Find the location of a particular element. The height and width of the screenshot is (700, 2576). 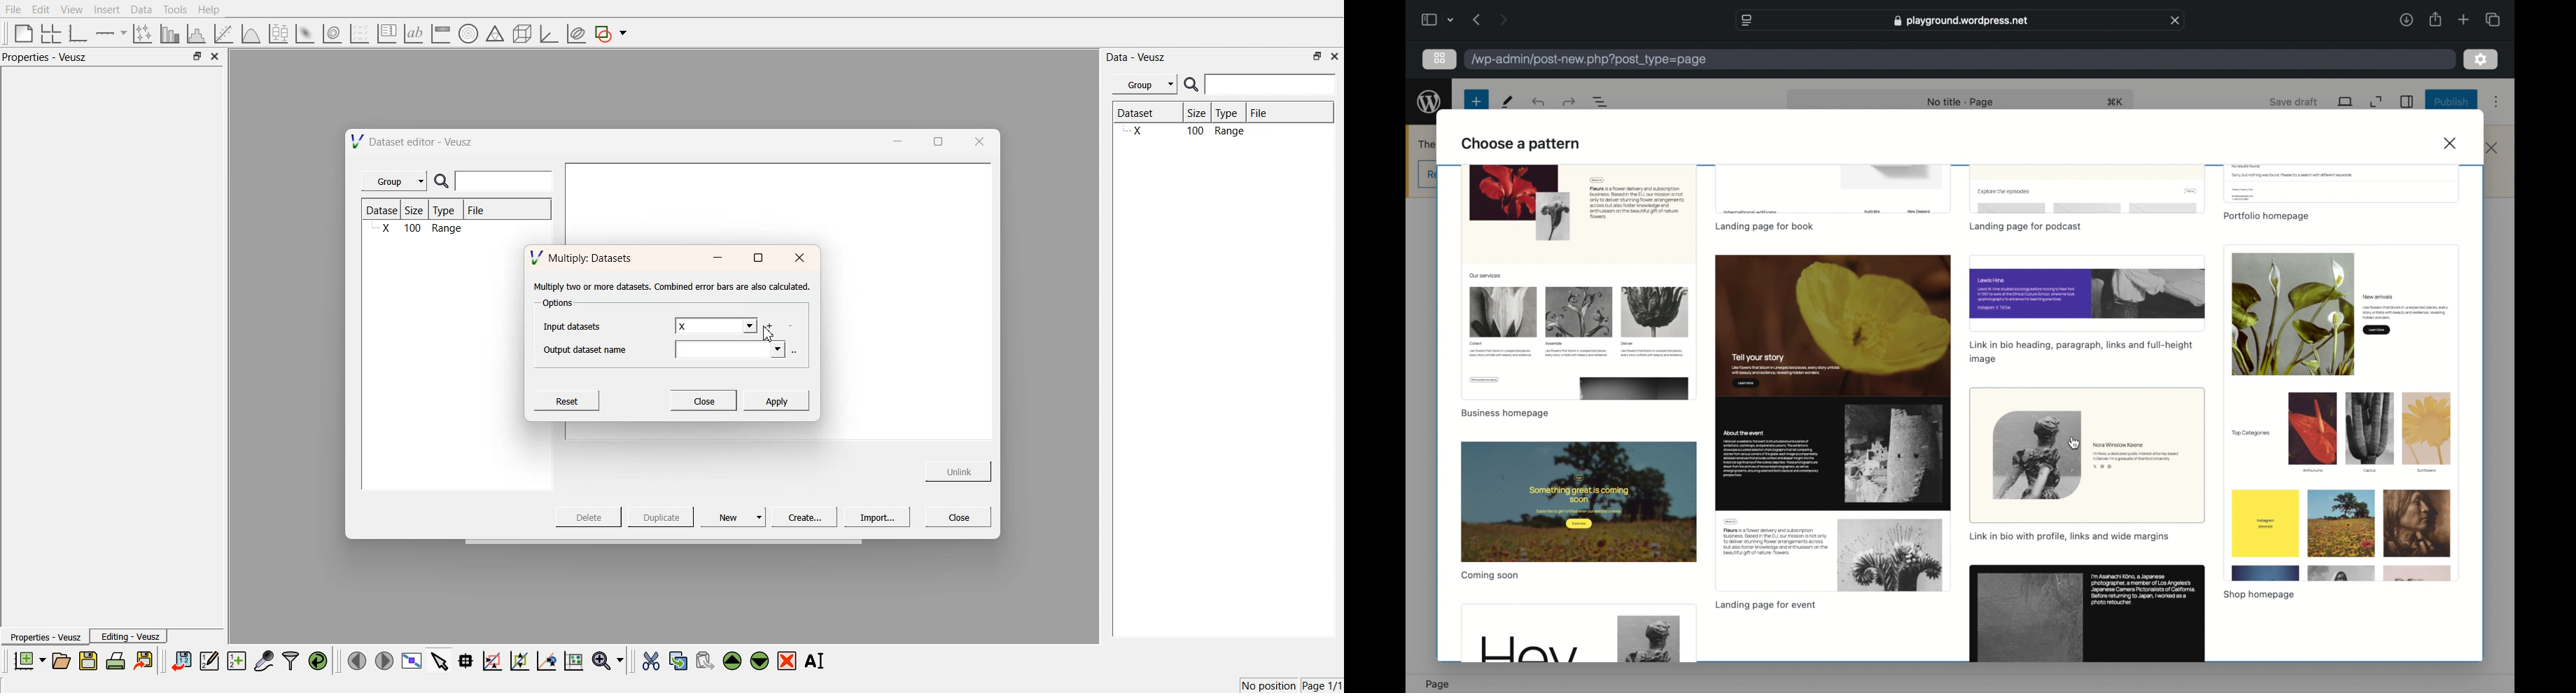

close is located at coordinates (2175, 20).